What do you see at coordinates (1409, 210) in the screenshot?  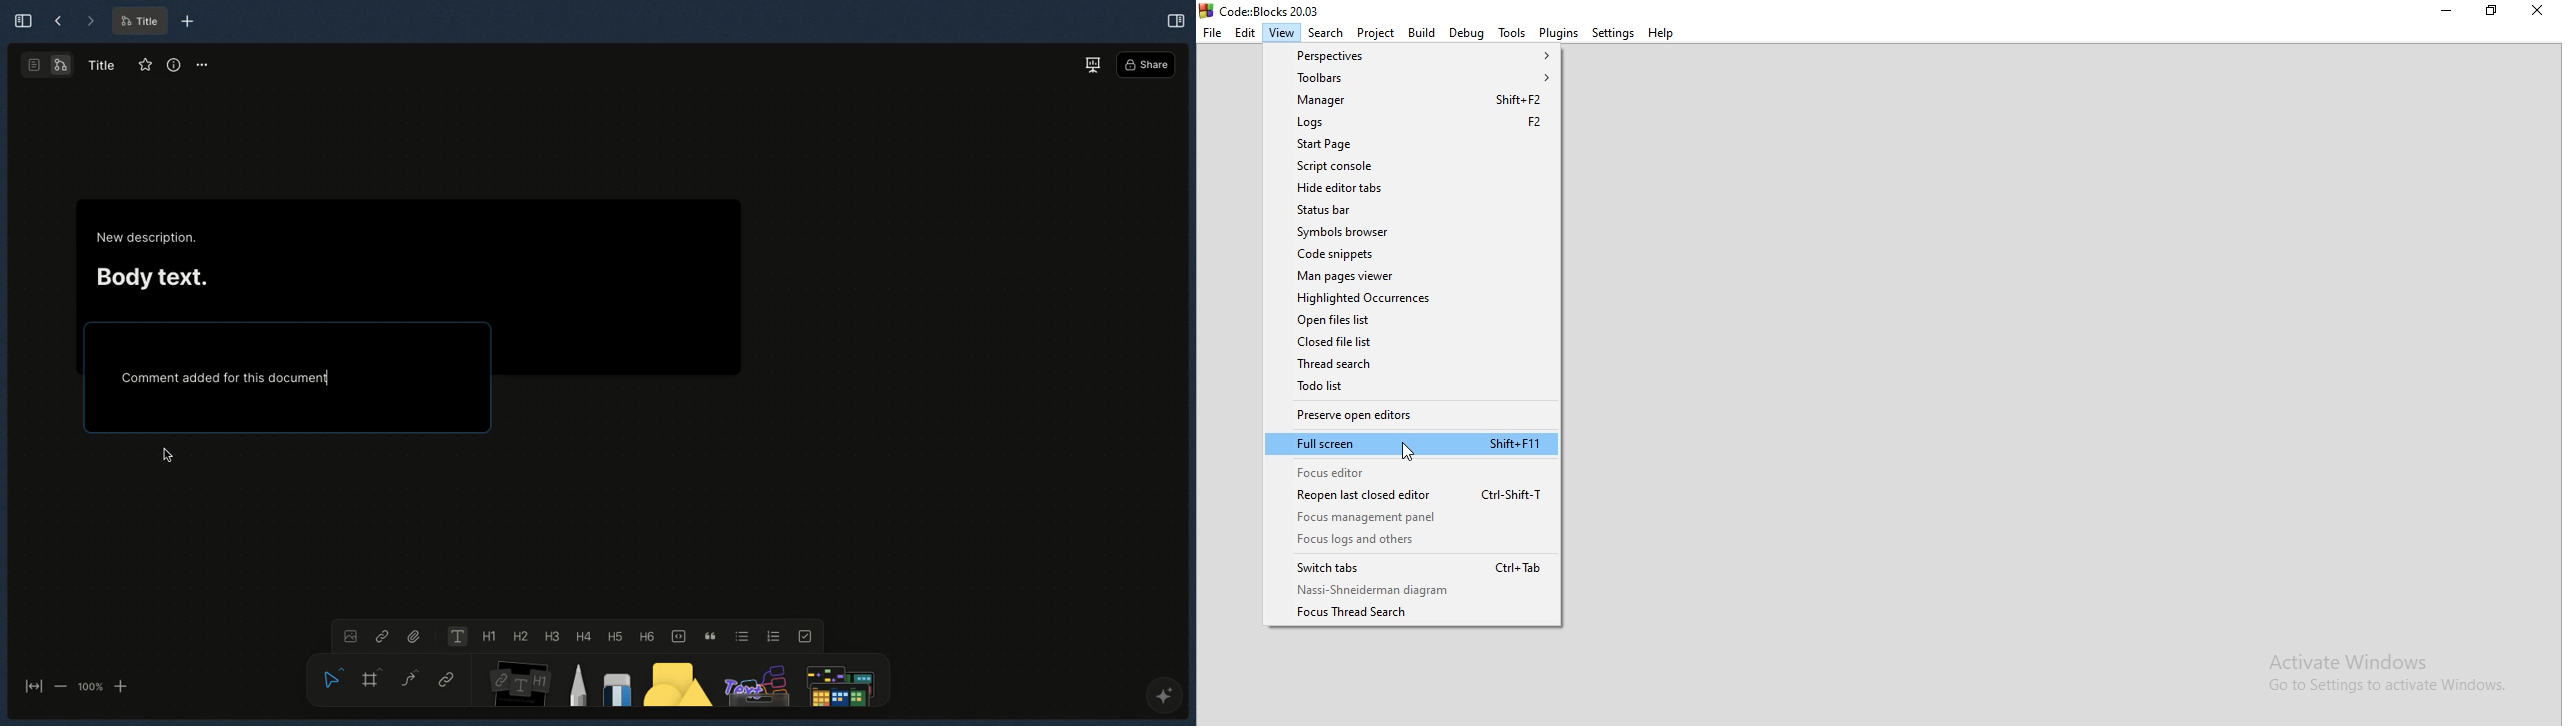 I see `Status bar` at bounding box center [1409, 210].